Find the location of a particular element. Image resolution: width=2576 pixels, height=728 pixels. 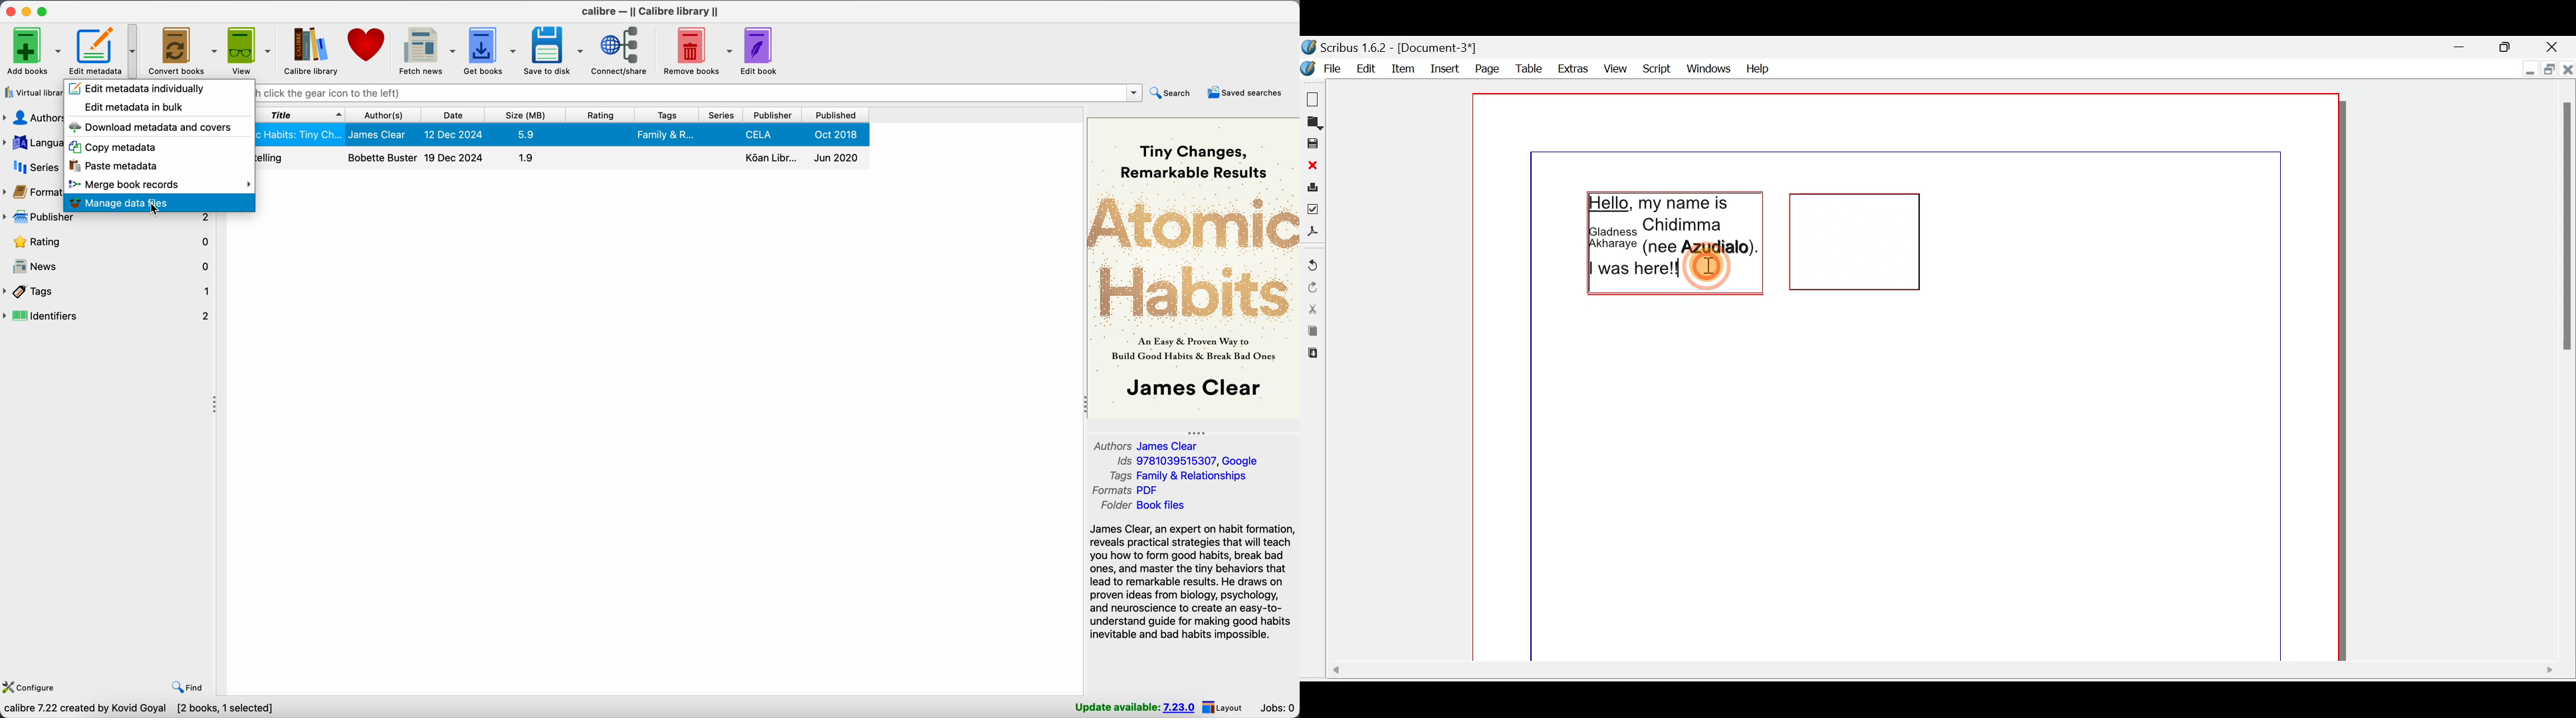

update available: 7.23.0 is located at coordinates (1135, 707).